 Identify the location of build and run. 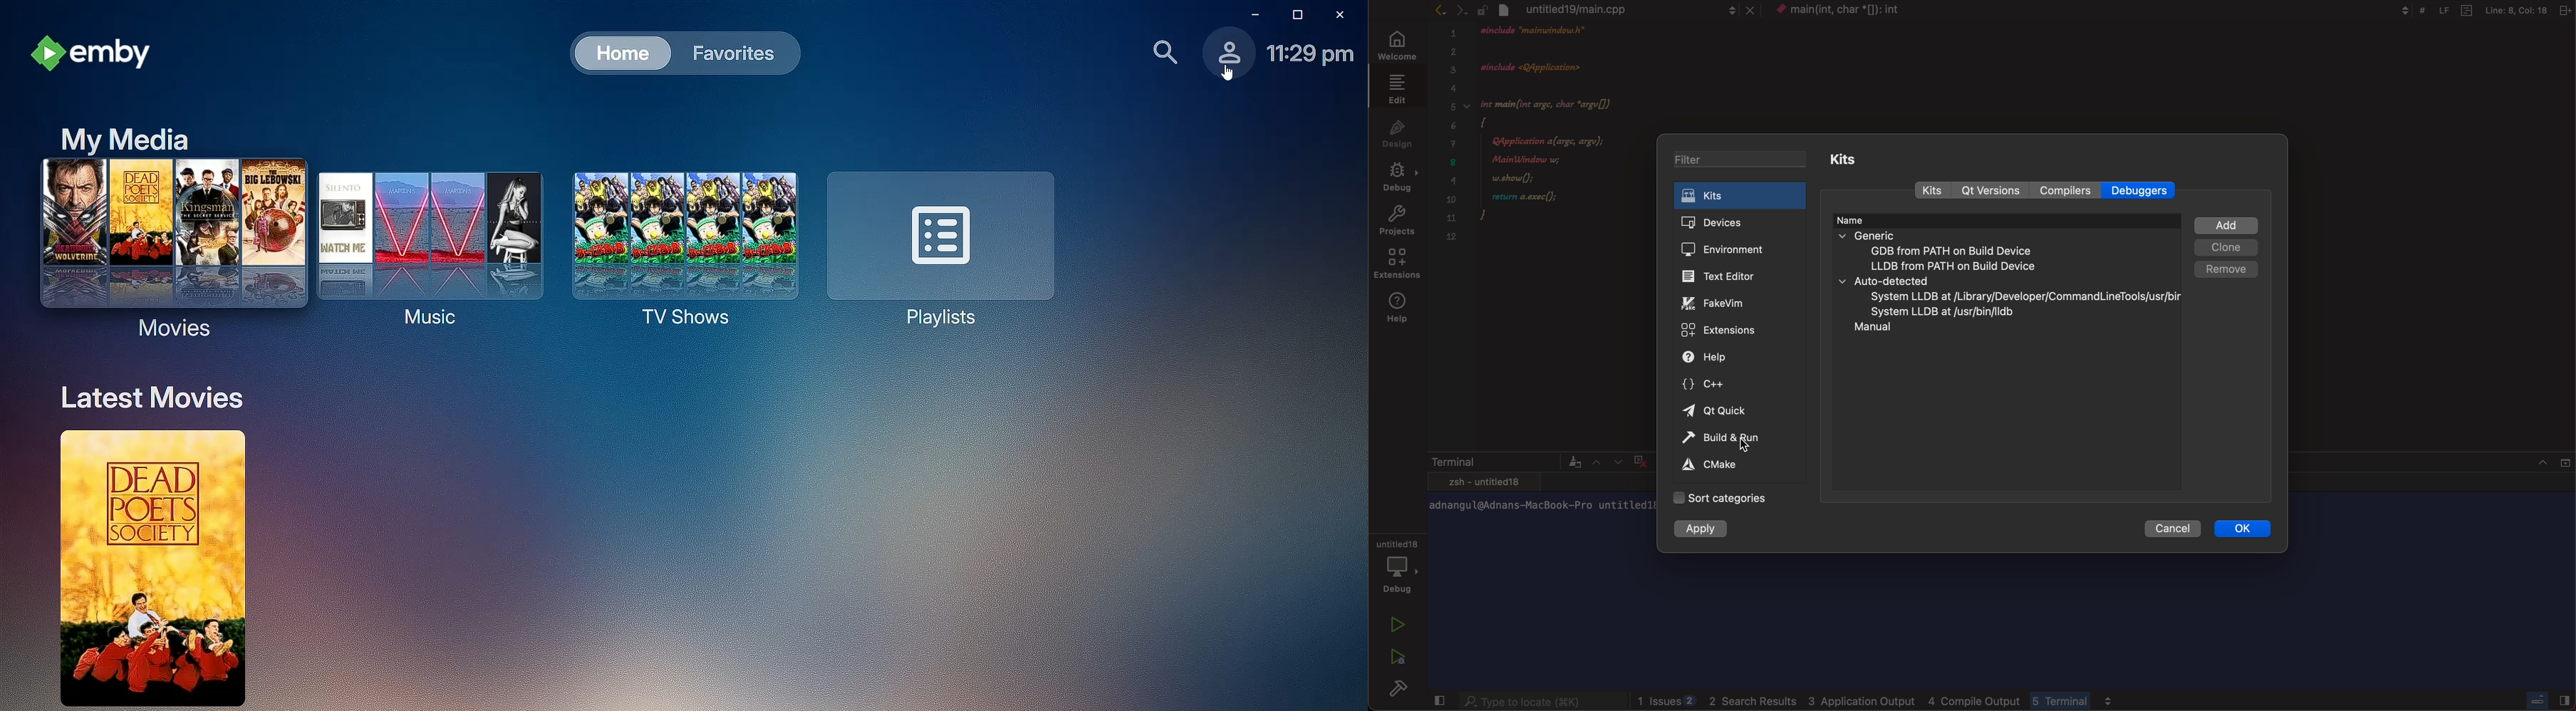
(1720, 439).